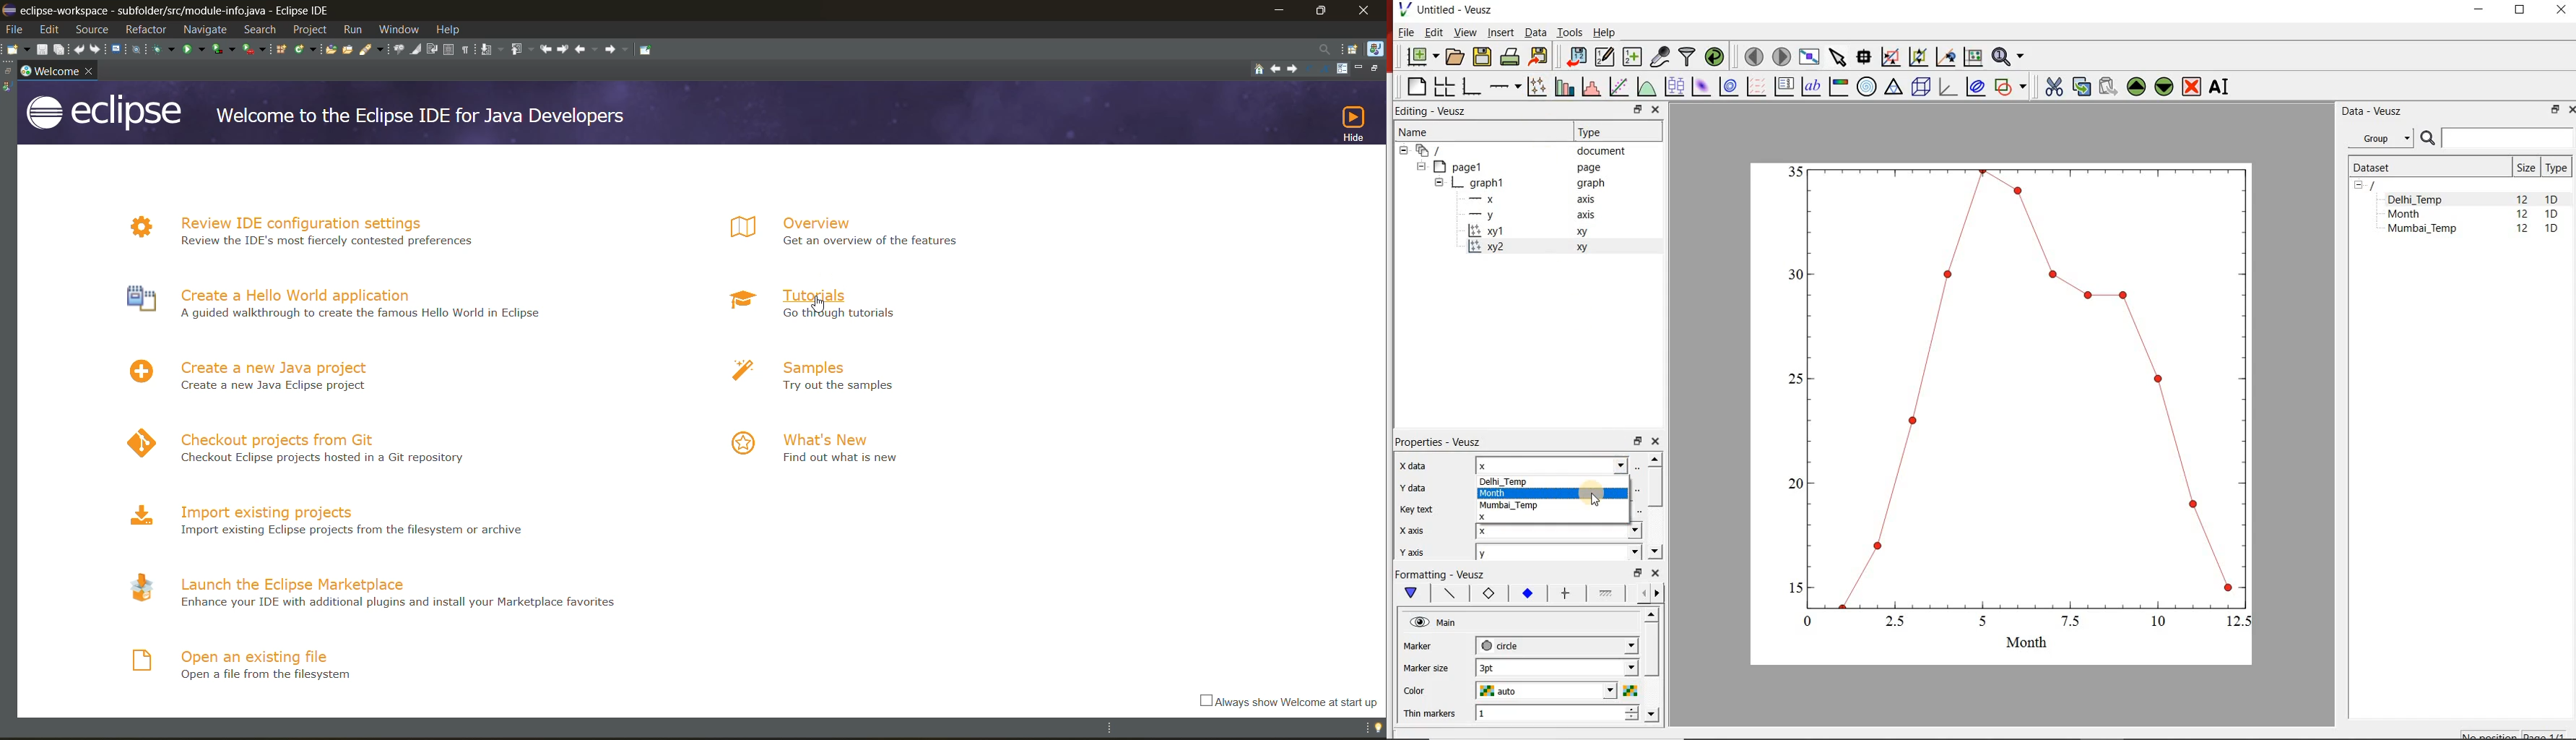 The width and height of the screenshot is (2576, 756). Describe the element at coordinates (260, 30) in the screenshot. I see `search` at that location.